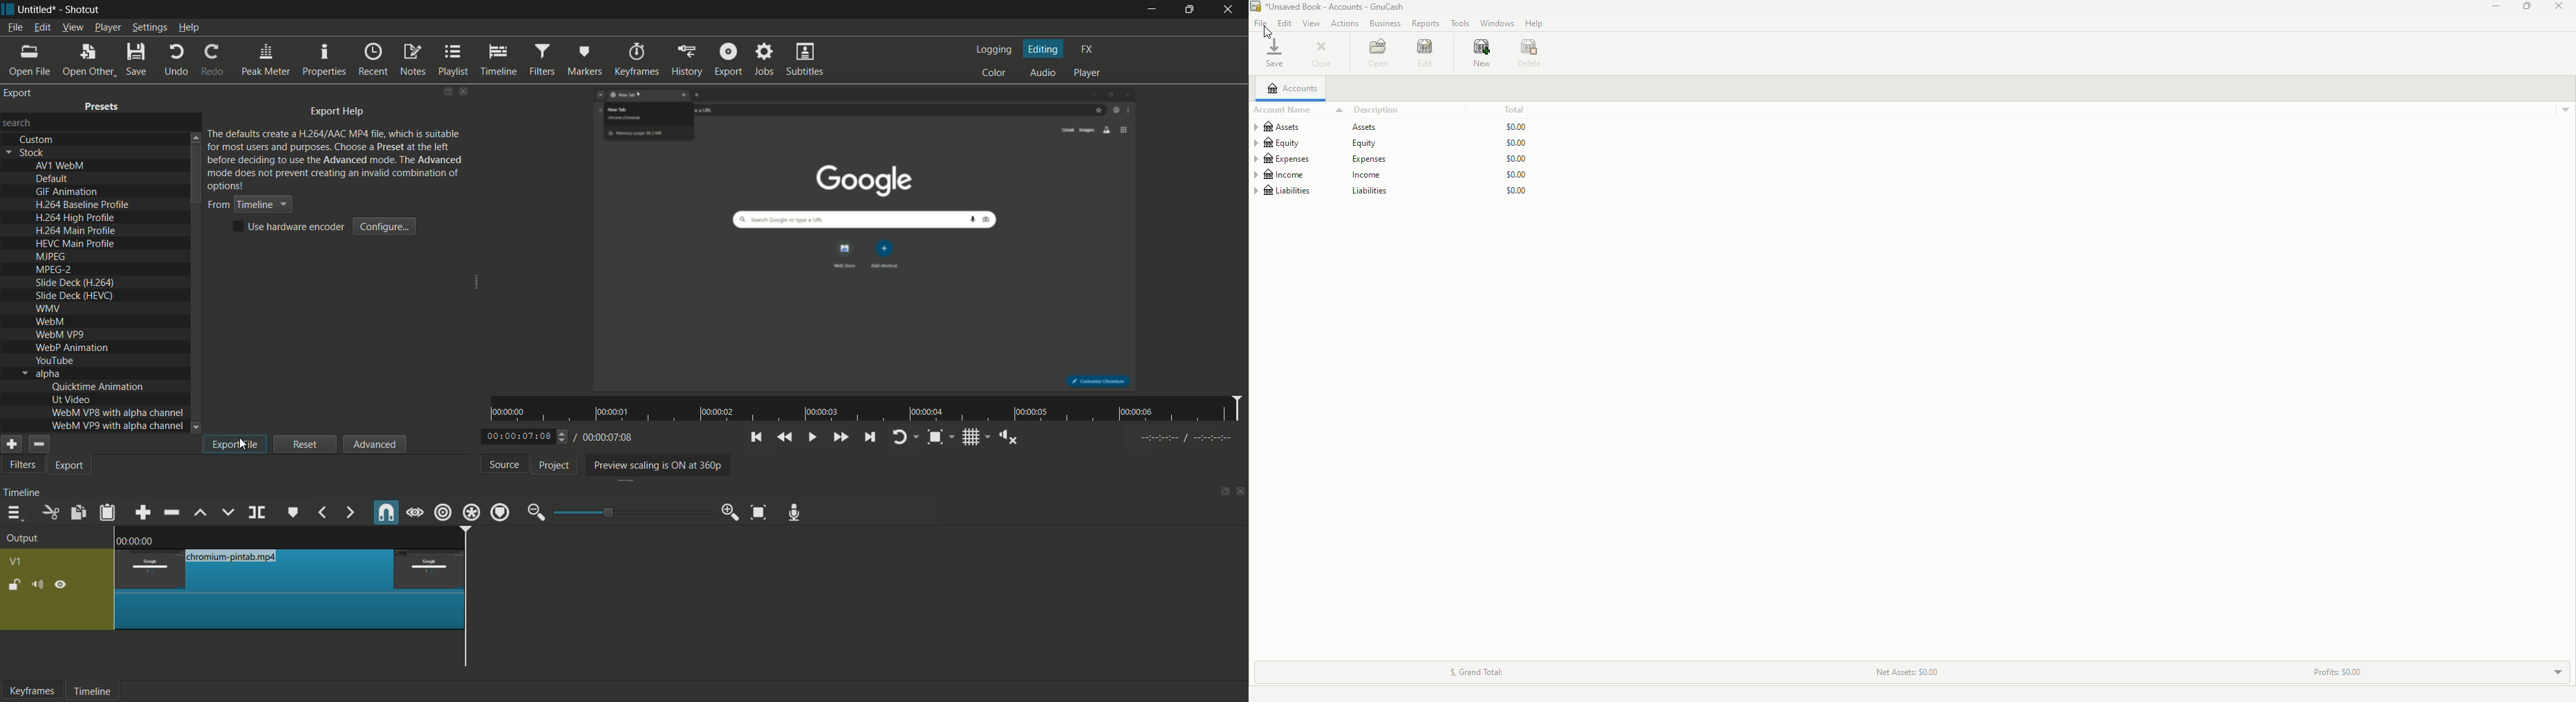 The image size is (2576, 728). What do you see at coordinates (1230, 10) in the screenshot?
I see `close app` at bounding box center [1230, 10].